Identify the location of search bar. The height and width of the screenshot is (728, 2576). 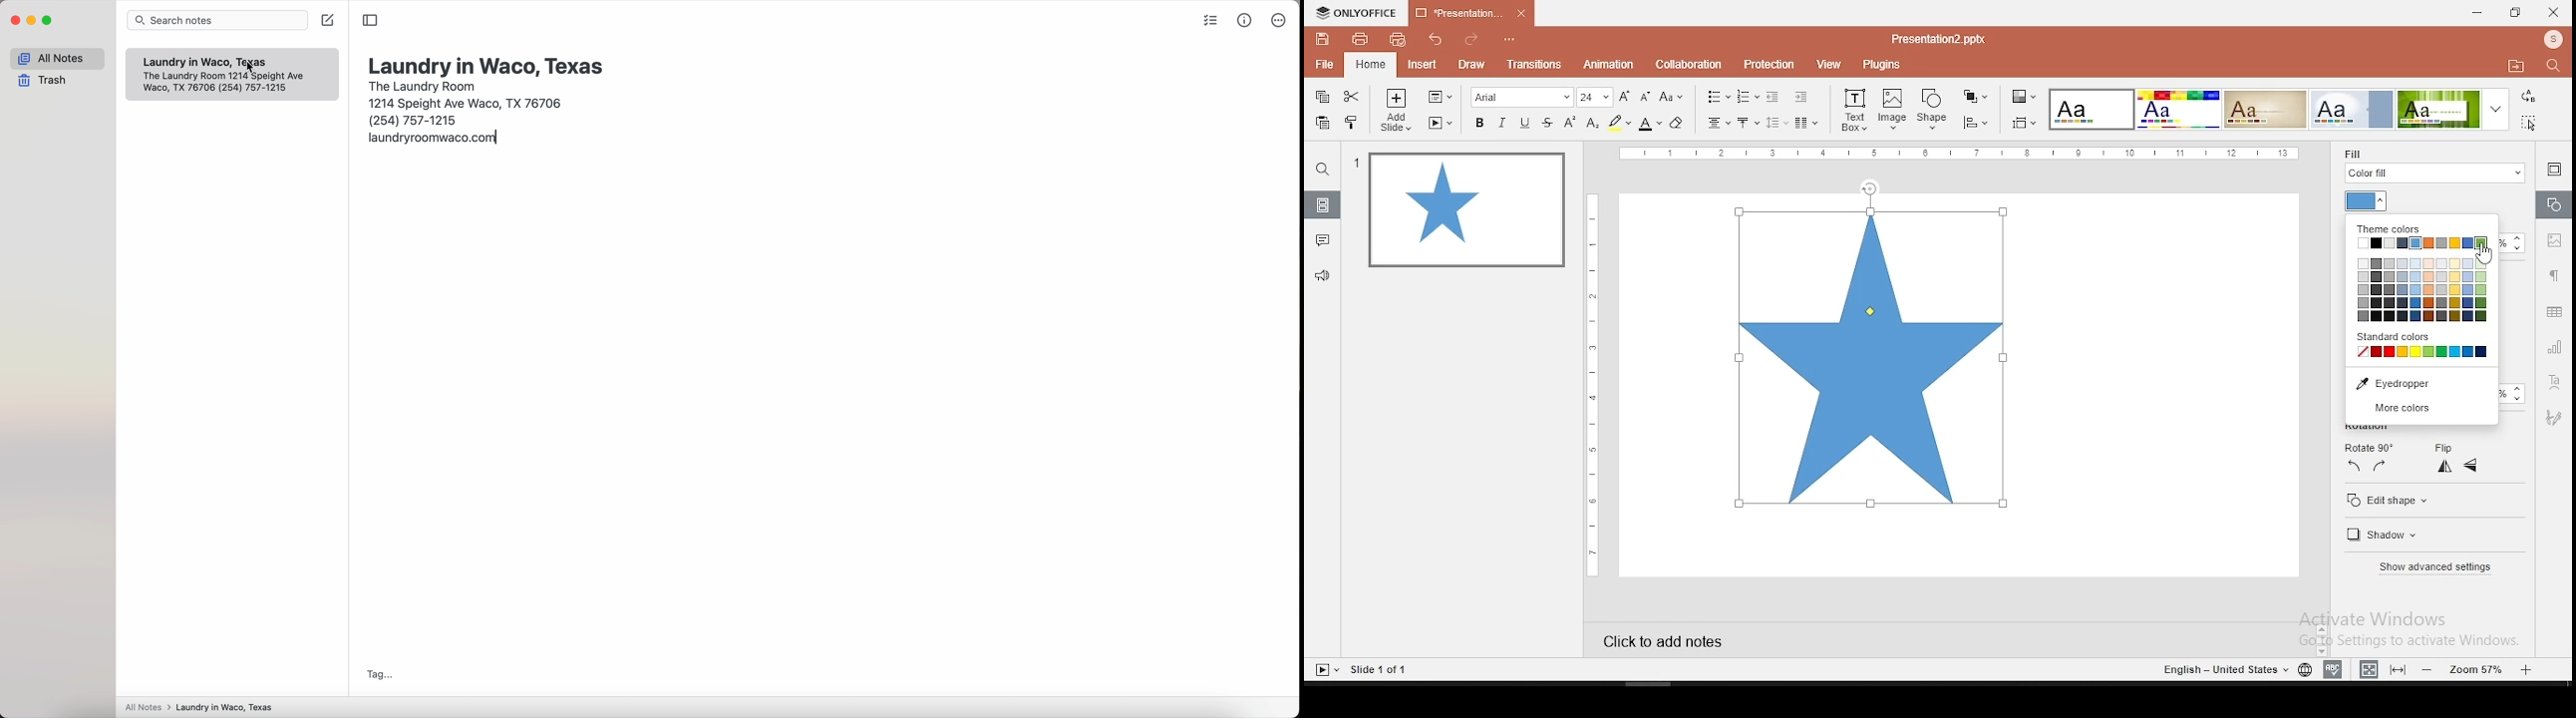
(220, 21).